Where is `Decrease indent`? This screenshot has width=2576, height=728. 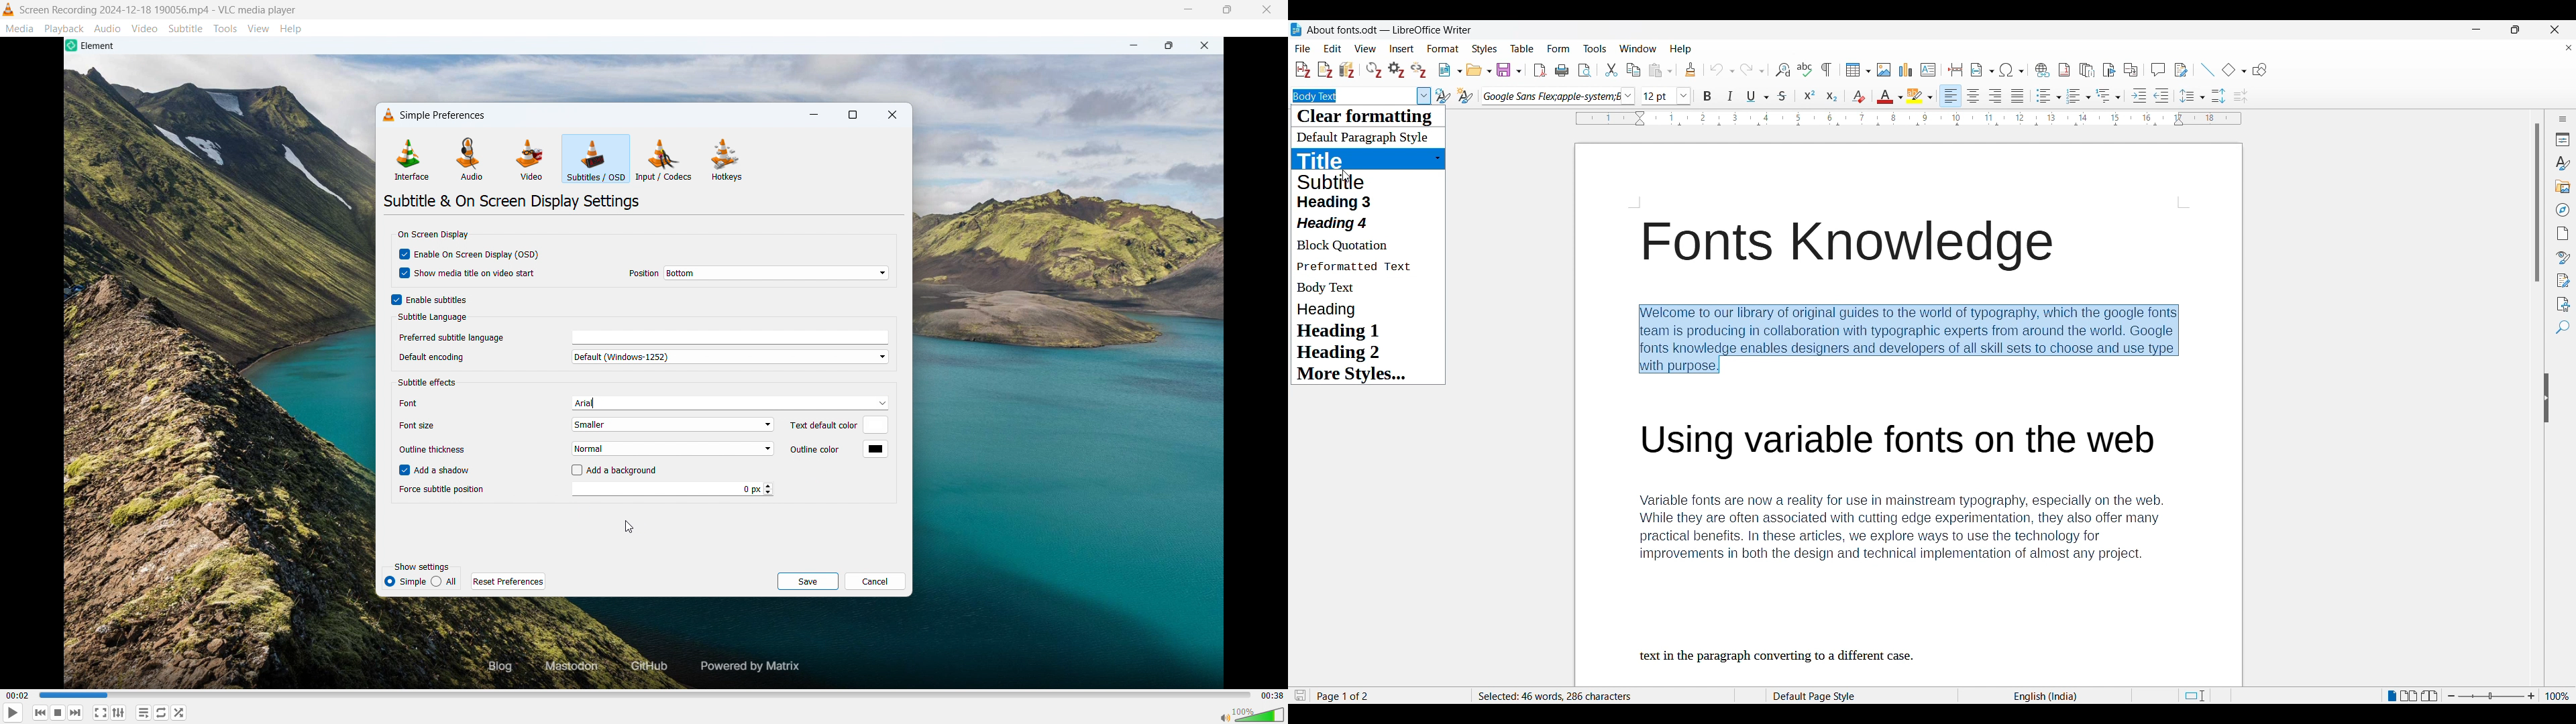
Decrease indent is located at coordinates (2161, 95).